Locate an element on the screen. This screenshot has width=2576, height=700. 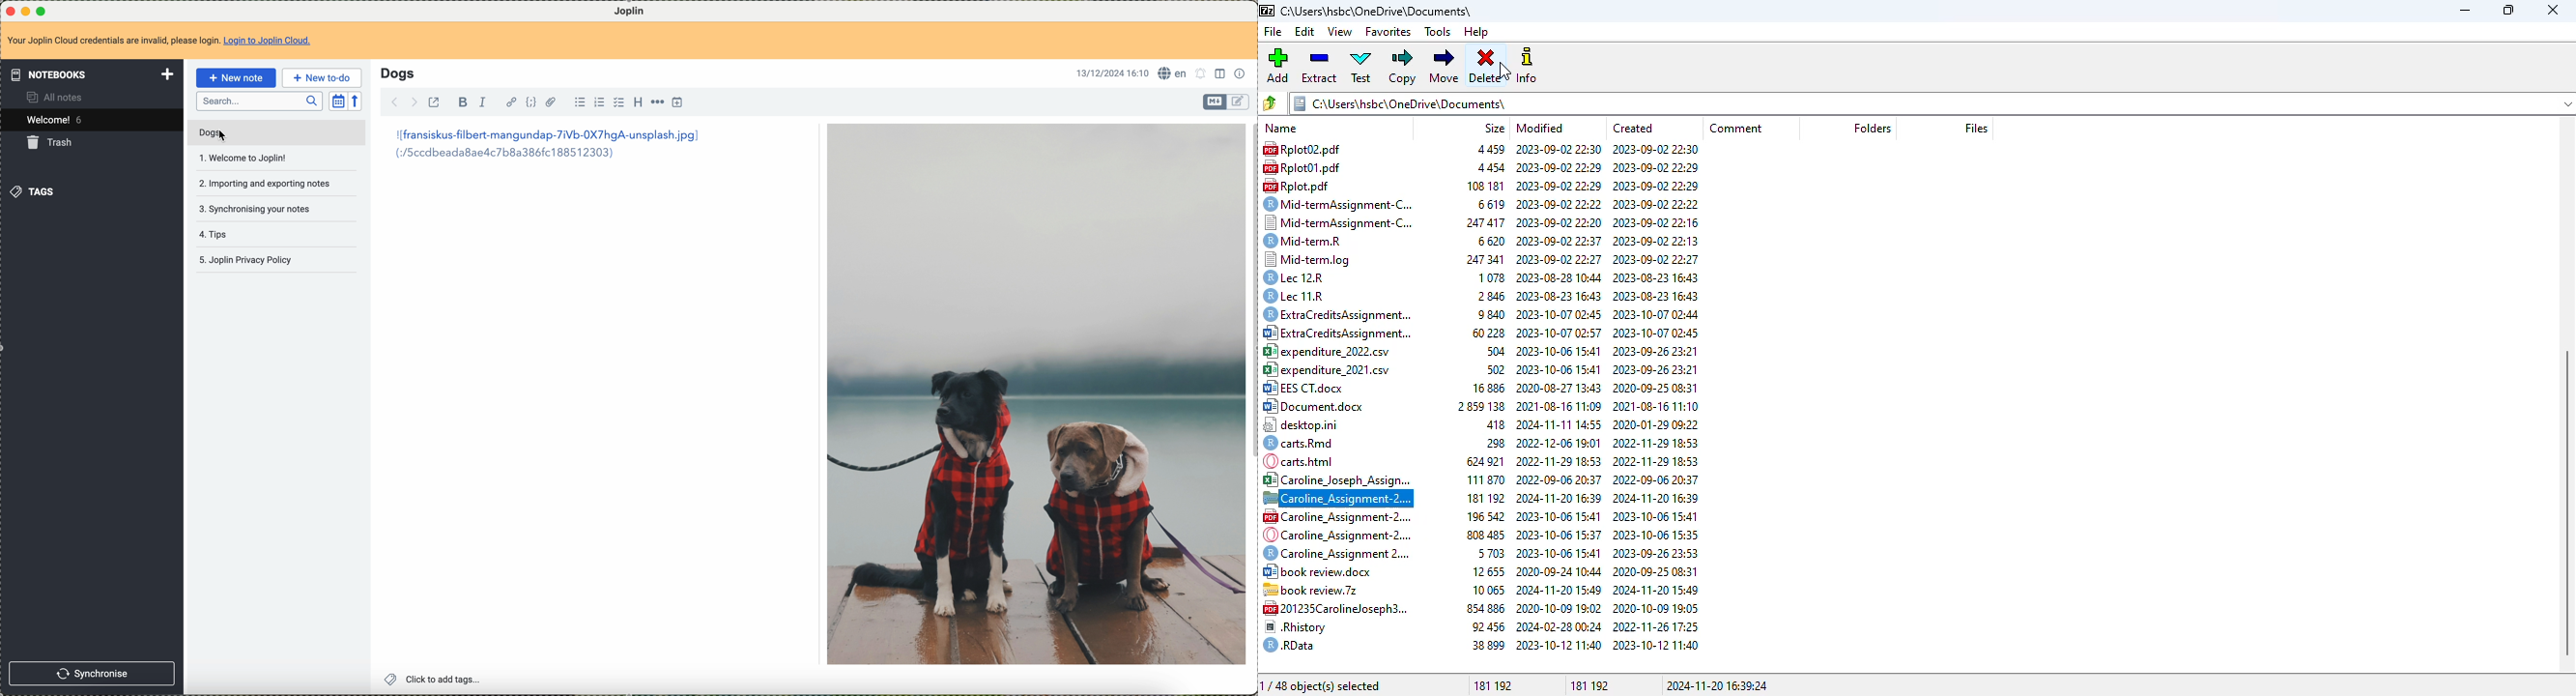
2023-10-06 15:41 is located at coordinates (1560, 369).